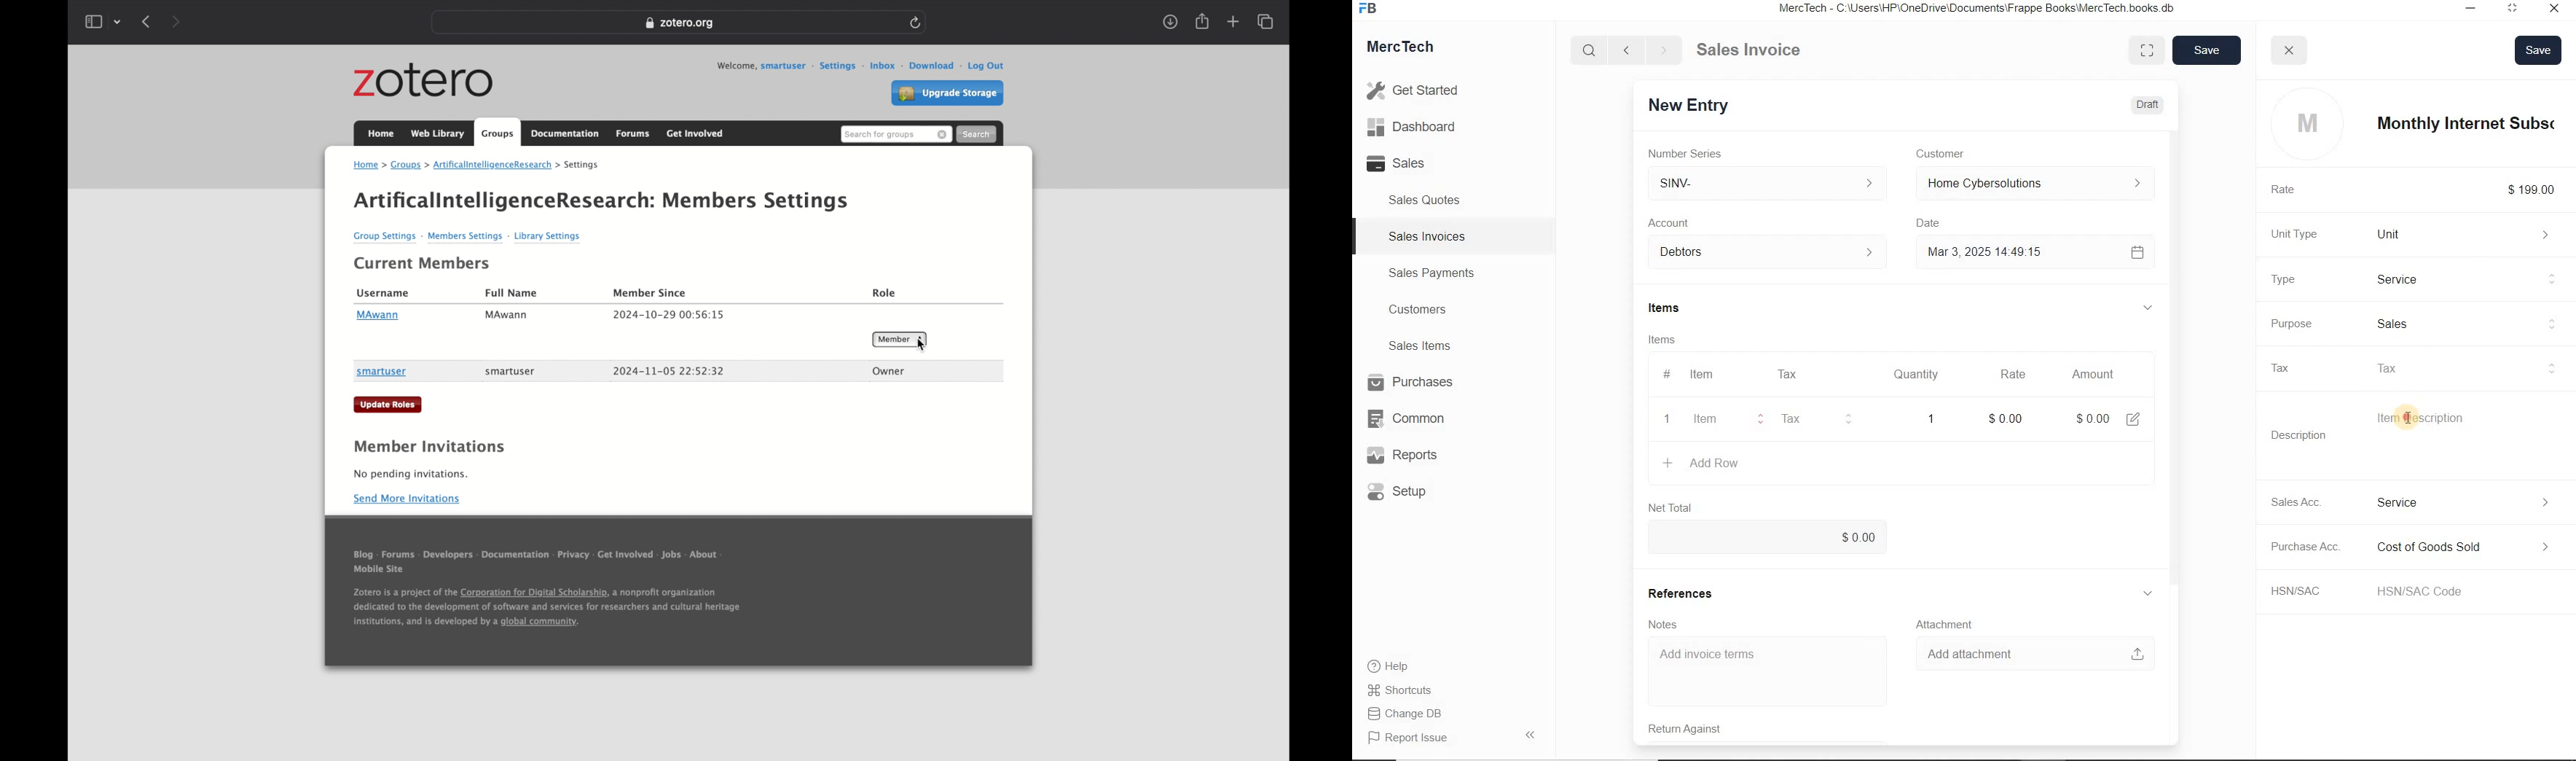 The width and height of the screenshot is (2576, 784). What do you see at coordinates (1396, 666) in the screenshot?
I see `Help` at bounding box center [1396, 666].